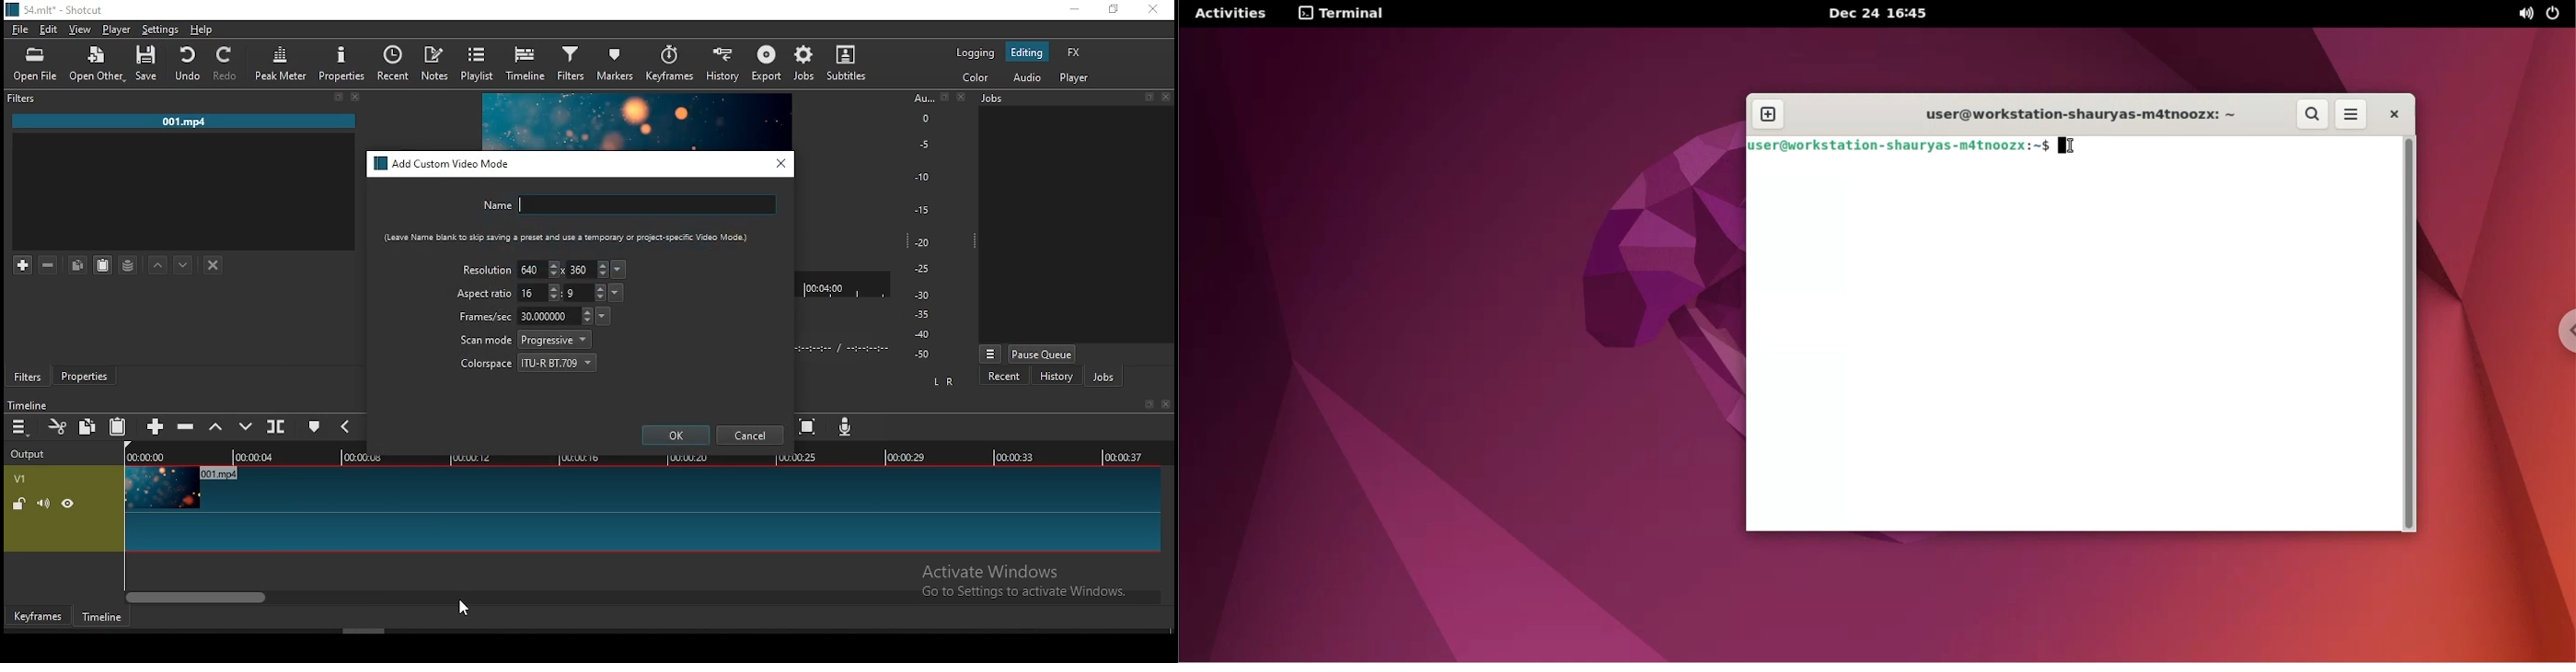 This screenshot has height=672, width=2576. Describe the element at coordinates (216, 427) in the screenshot. I see `lift` at that location.